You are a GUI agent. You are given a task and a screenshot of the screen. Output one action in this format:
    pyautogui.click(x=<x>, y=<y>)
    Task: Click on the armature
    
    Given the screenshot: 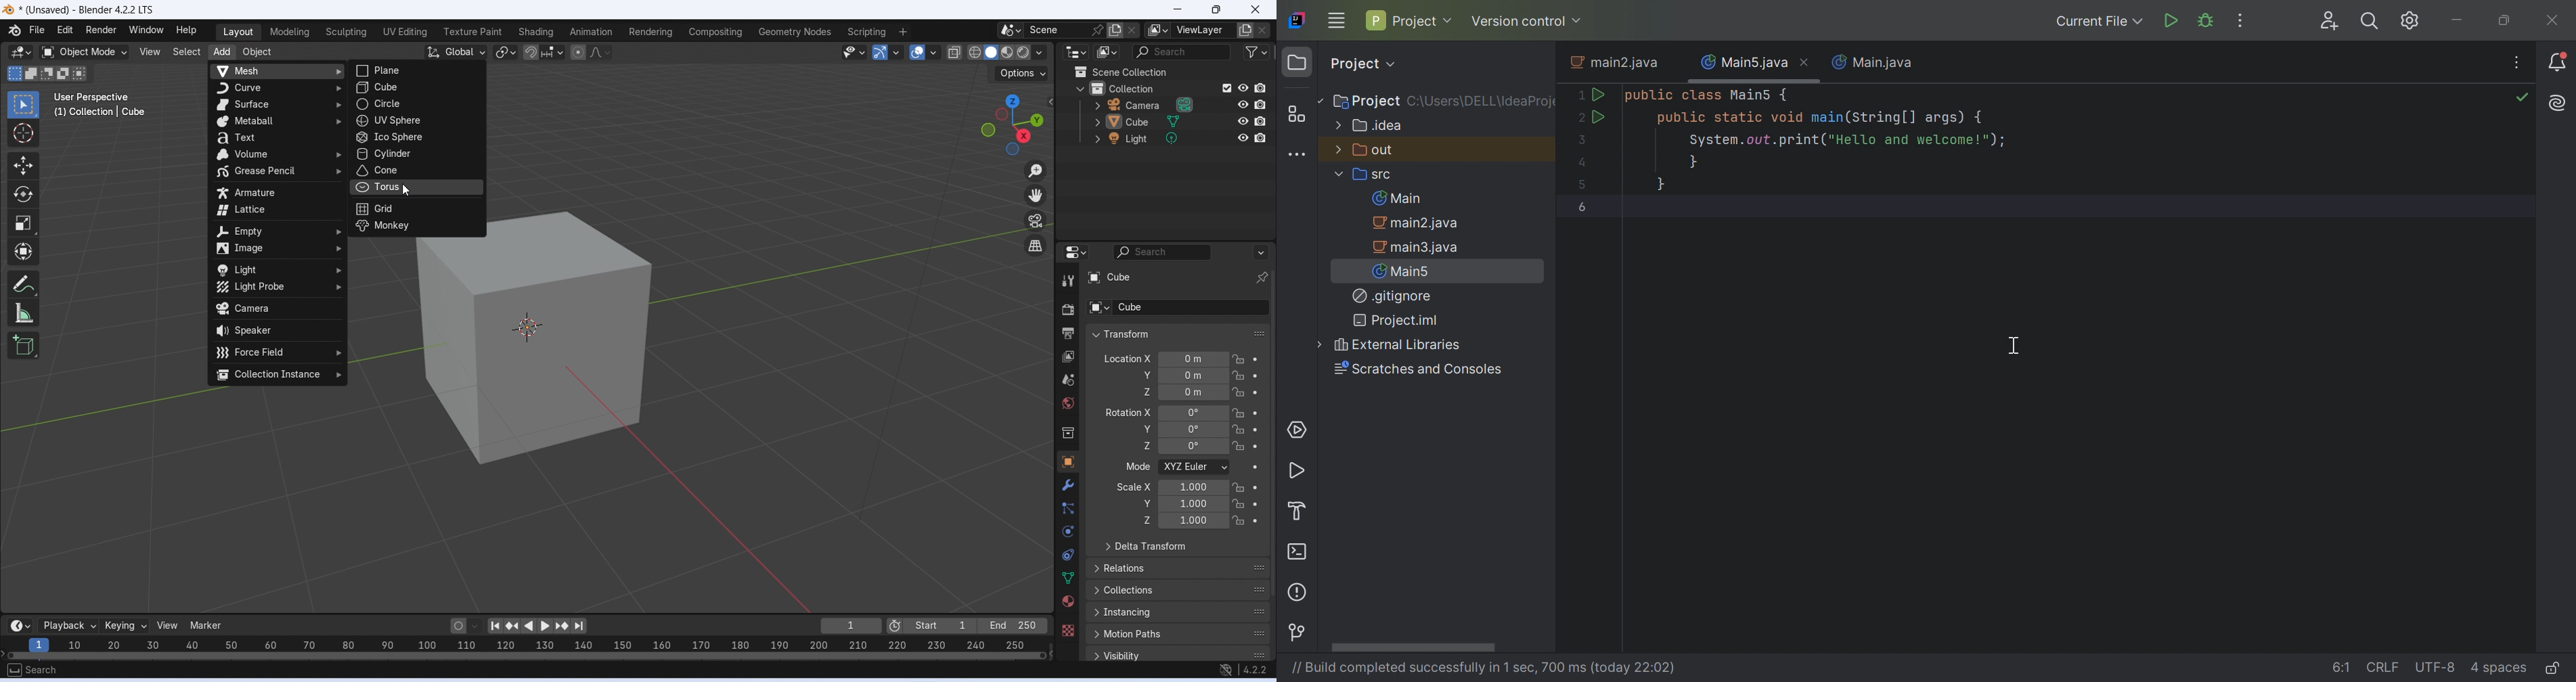 What is the action you would take?
    pyautogui.click(x=277, y=193)
    